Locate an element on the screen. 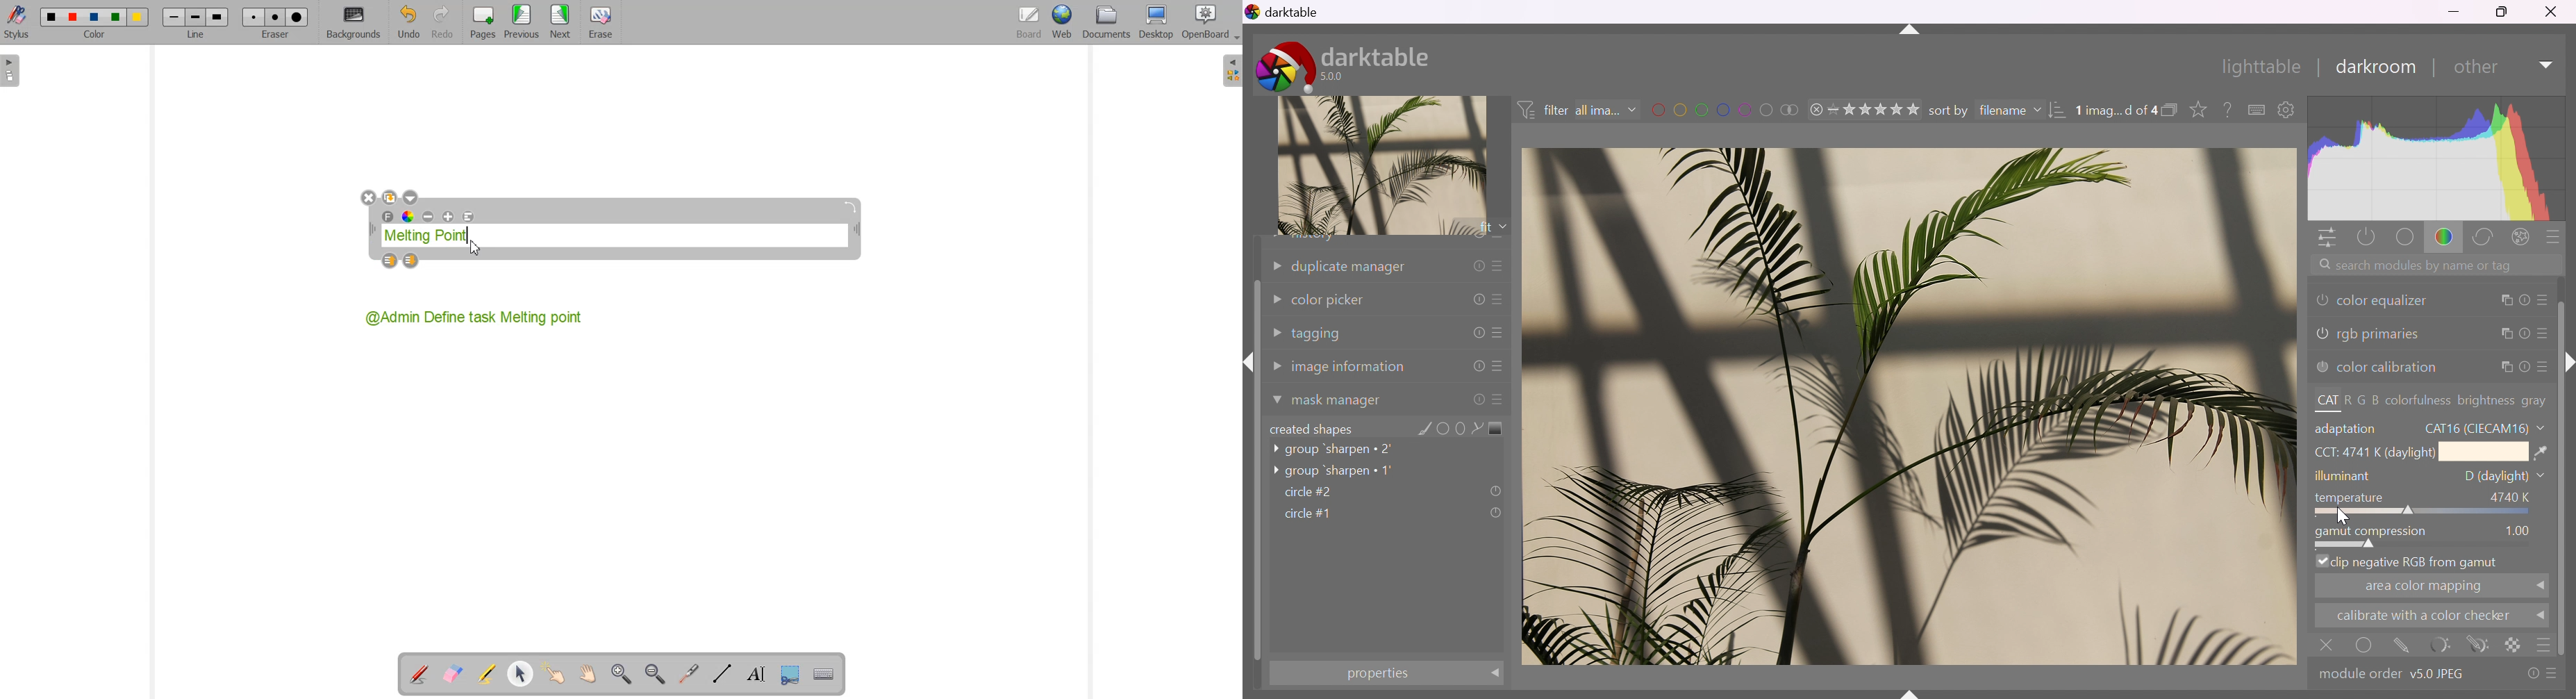 Image resolution: width=2576 pixels, height=700 pixels. lighttable is located at coordinates (2263, 67).